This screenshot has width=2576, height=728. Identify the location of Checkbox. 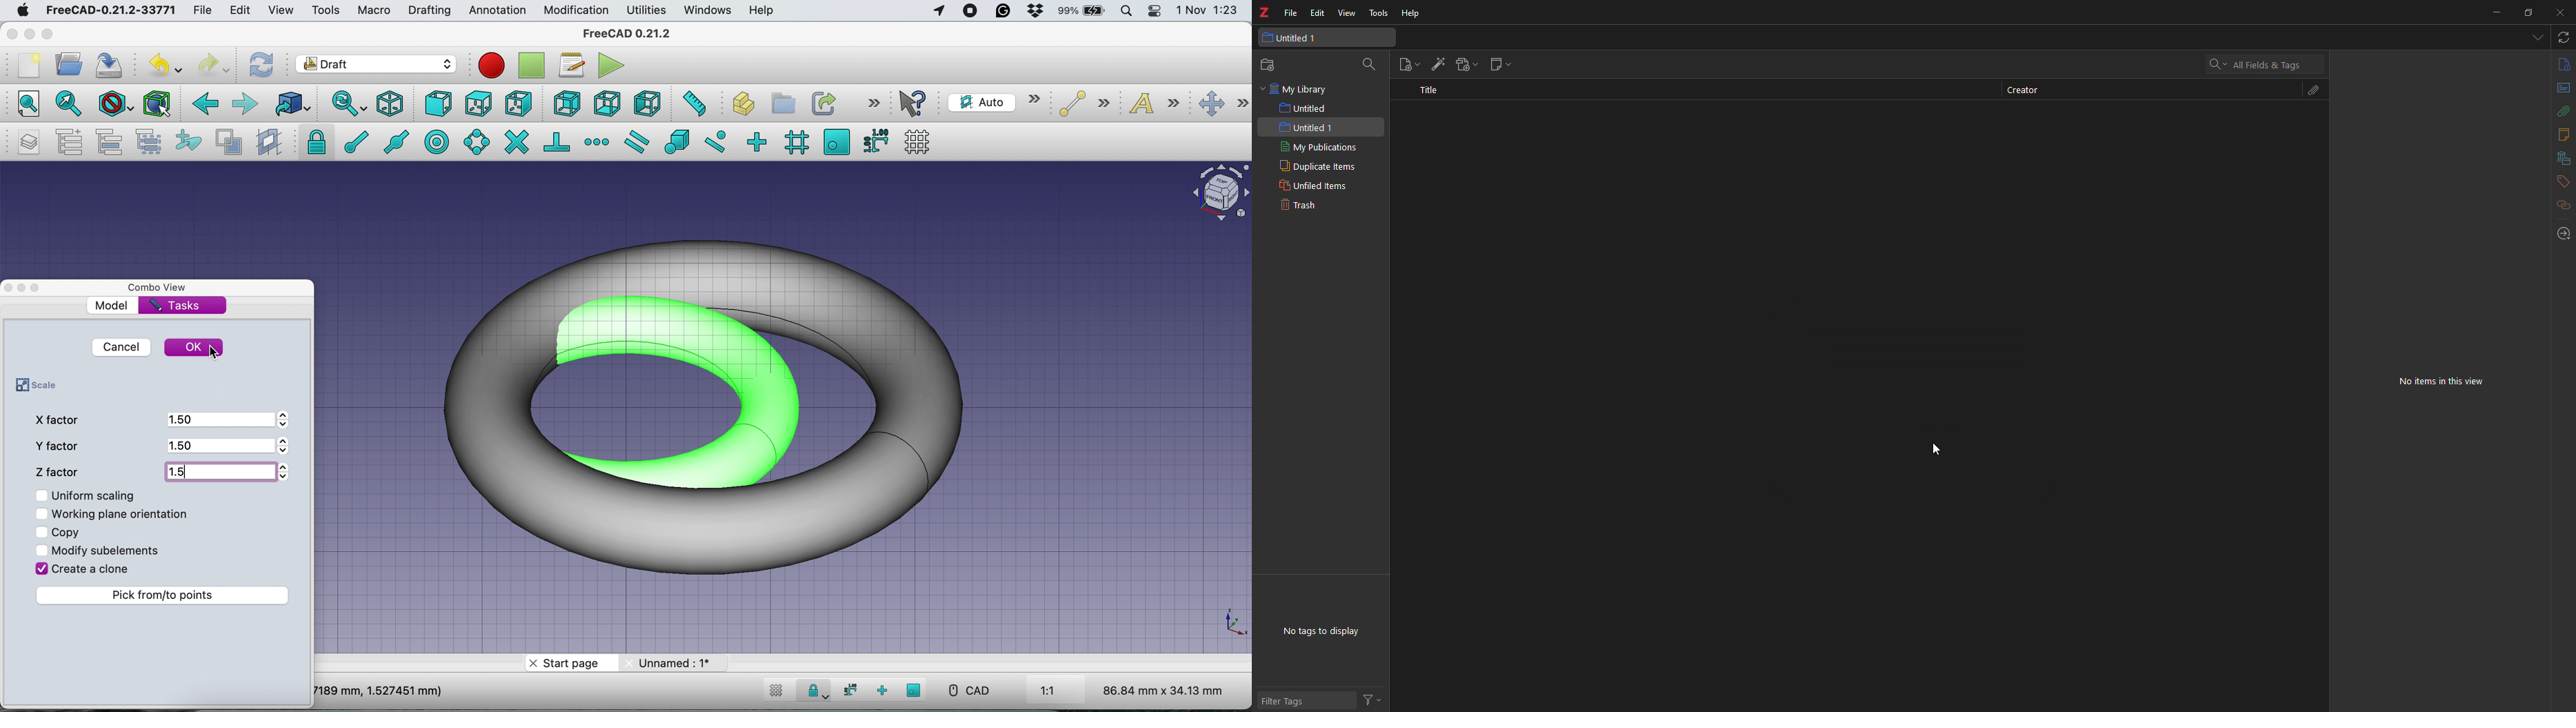
(40, 568).